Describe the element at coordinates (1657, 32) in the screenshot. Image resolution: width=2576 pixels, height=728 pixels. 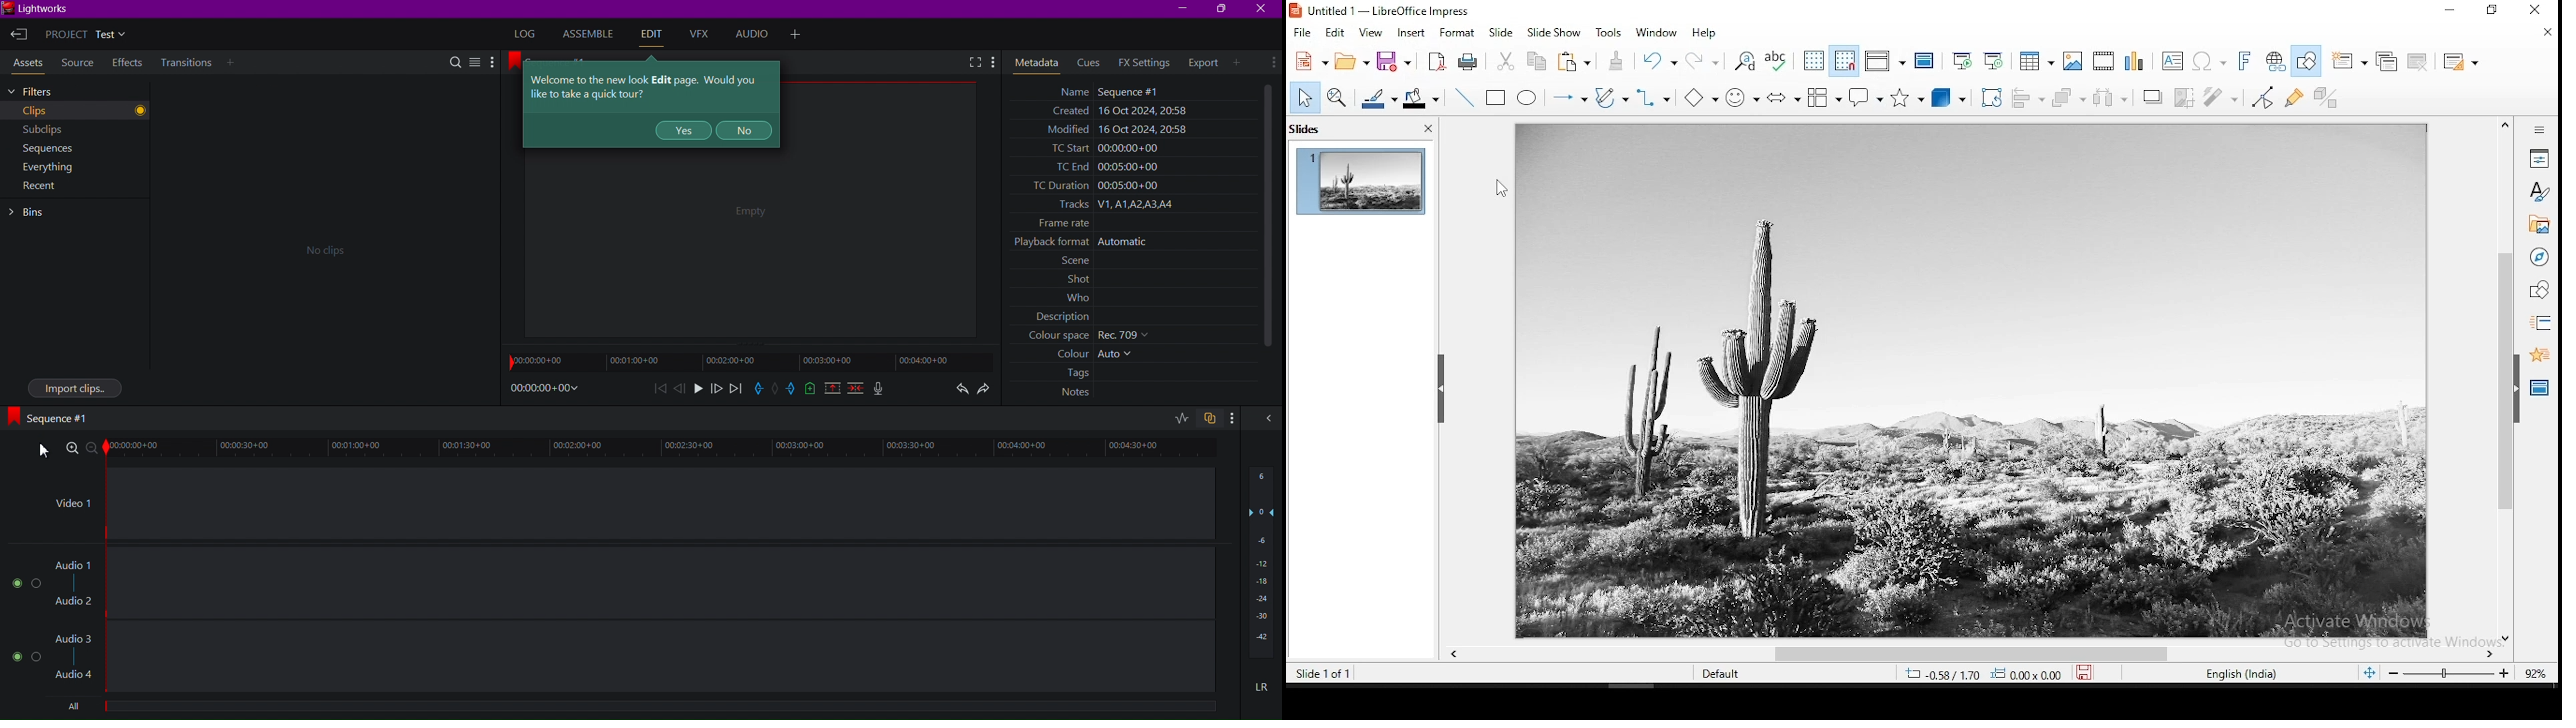
I see `window` at that location.